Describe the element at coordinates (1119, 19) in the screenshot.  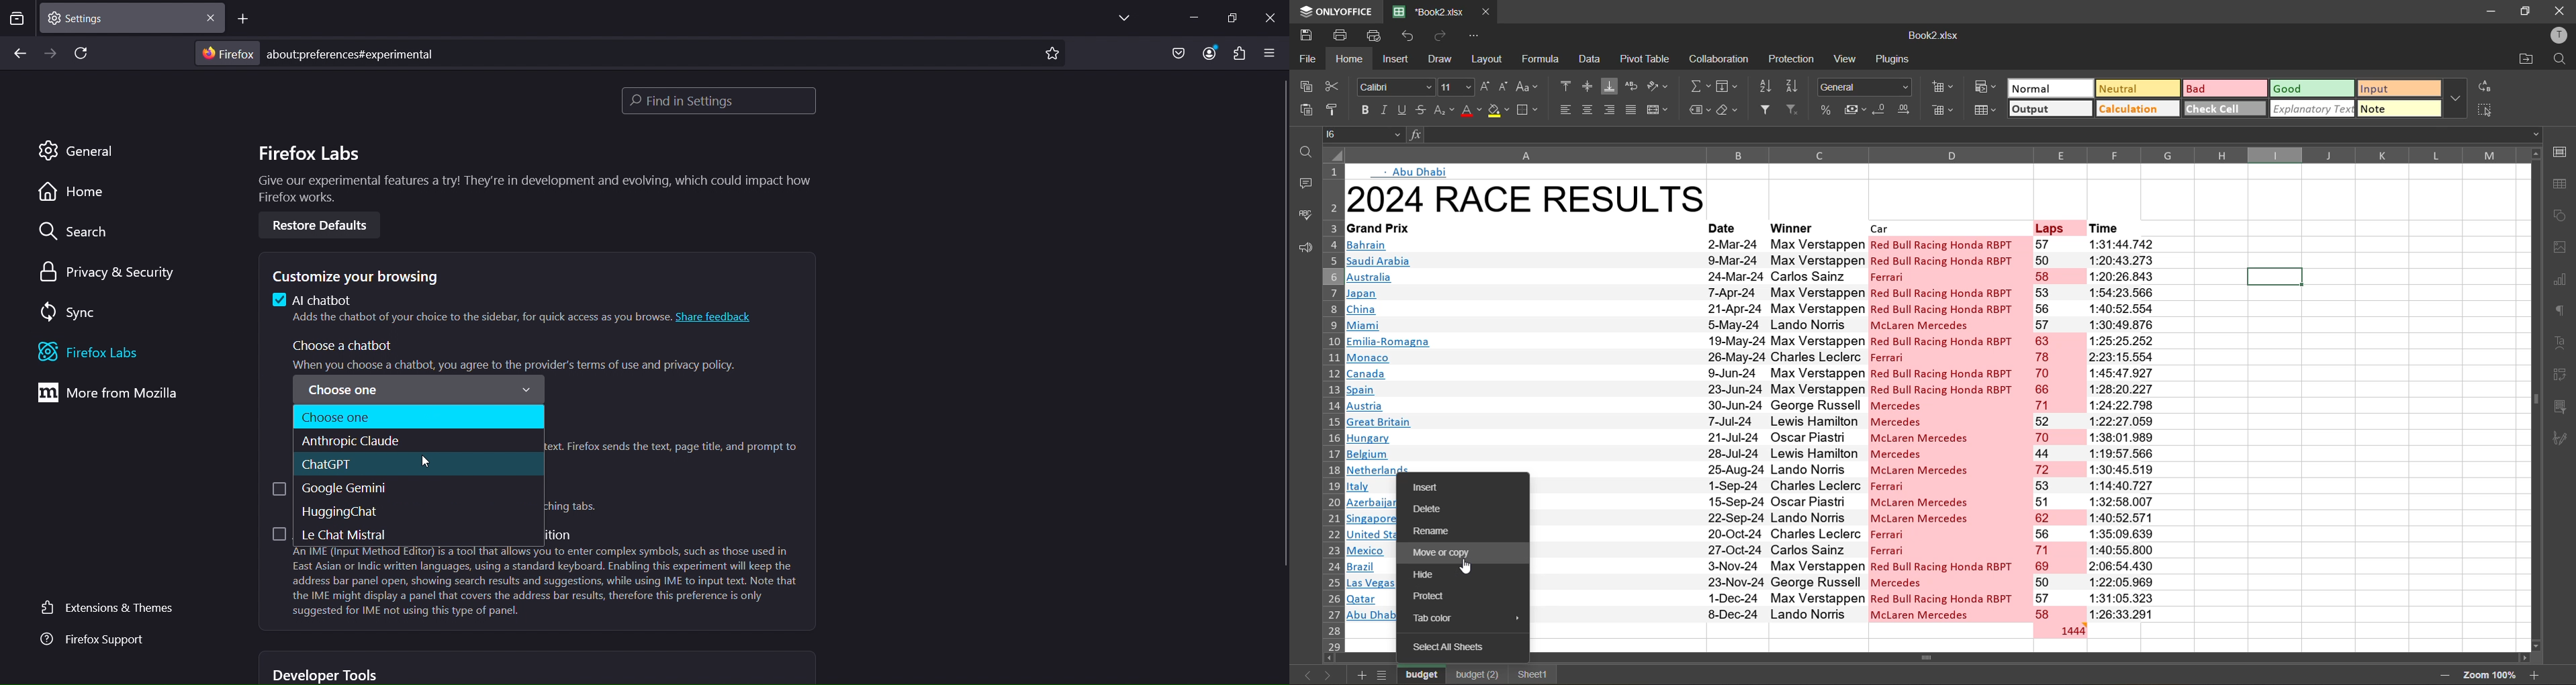
I see `list all tabs` at that location.